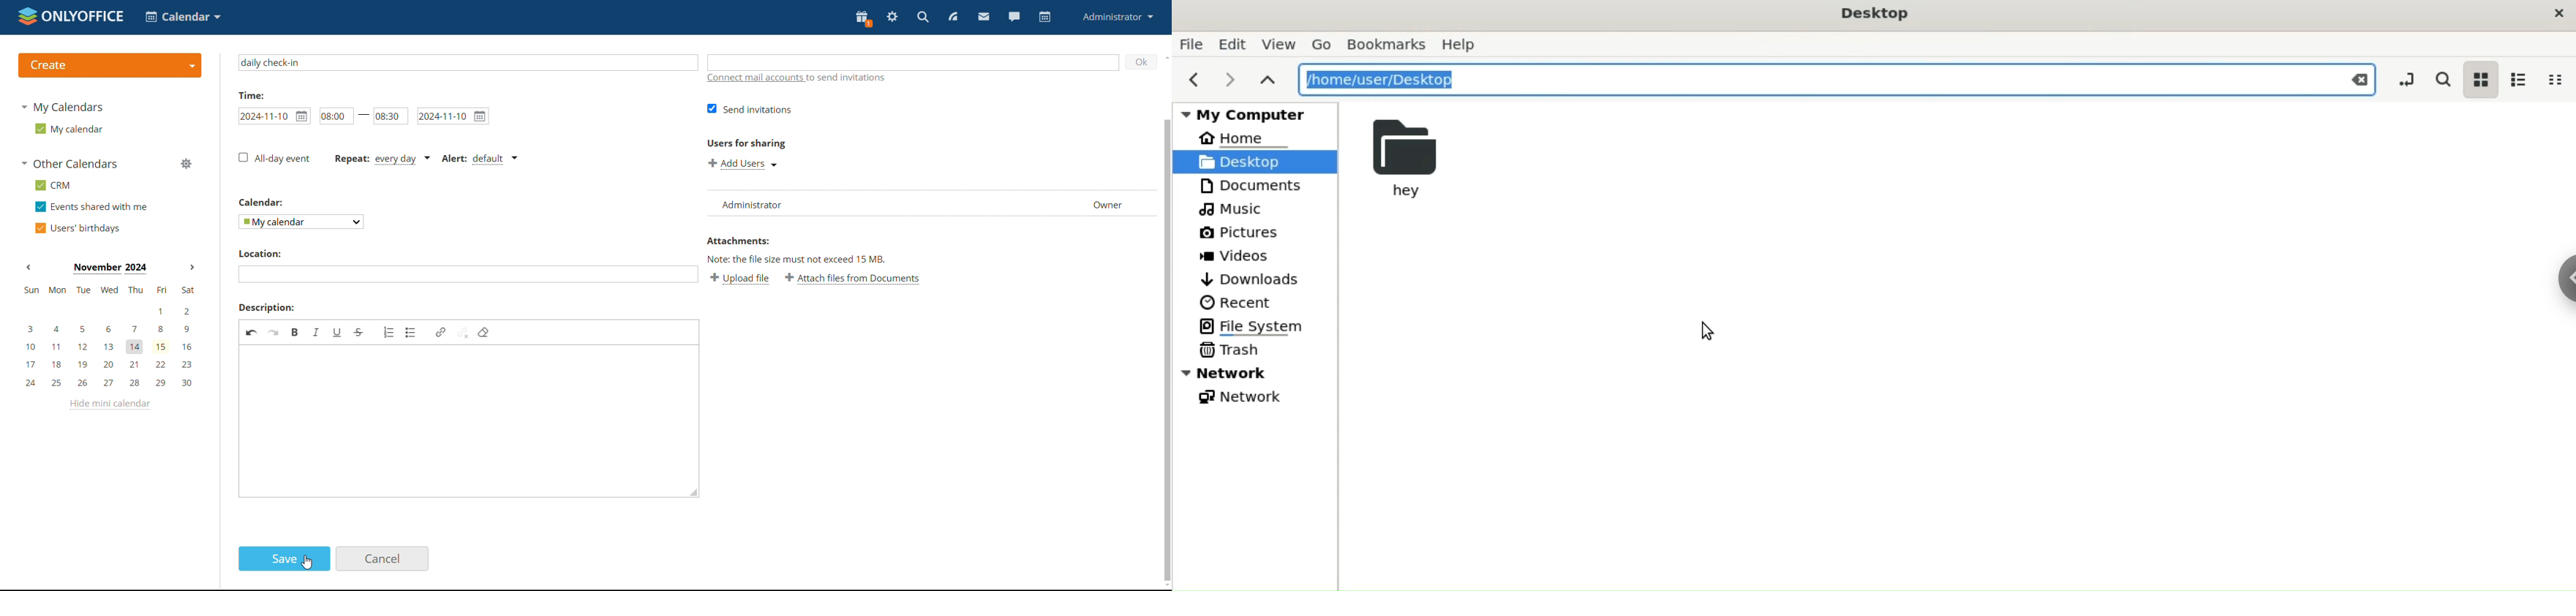 This screenshot has width=2576, height=616. What do you see at coordinates (806, 79) in the screenshot?
I see `connect mail accounts ` at bounding box center [806, 79].